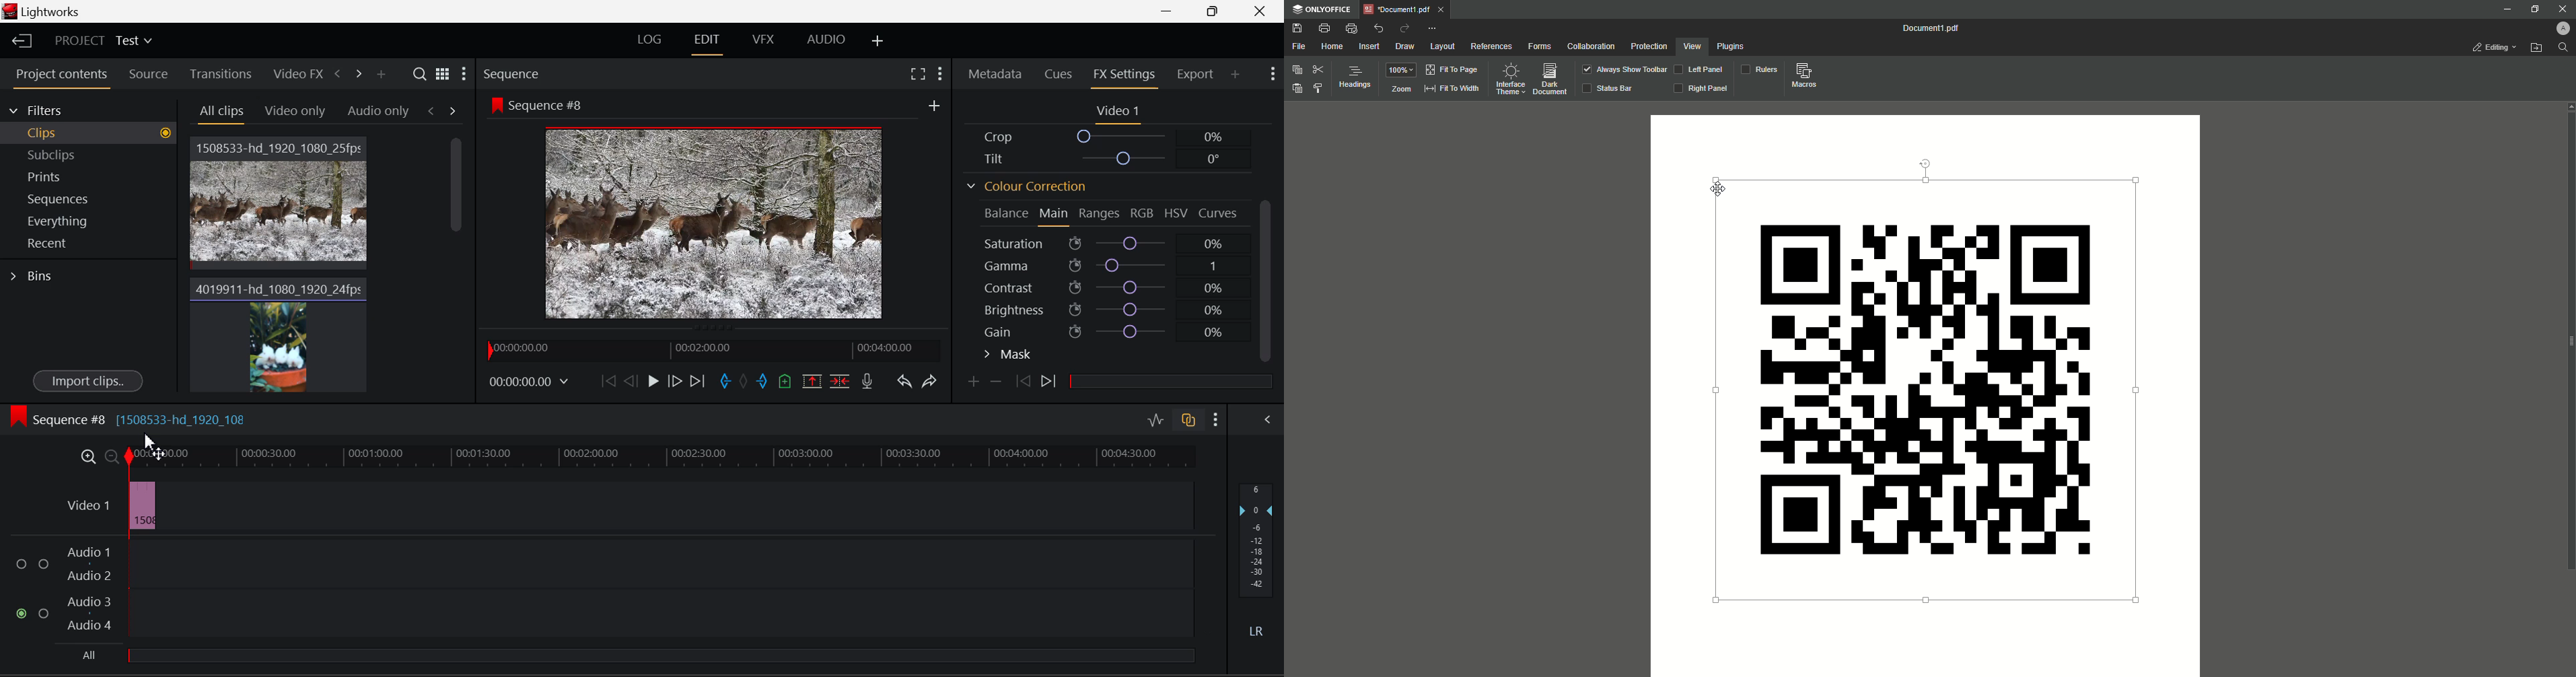 The width and height of the screenshot is (2576, 700). I want to click on FX Settings, so click(1121, 75).